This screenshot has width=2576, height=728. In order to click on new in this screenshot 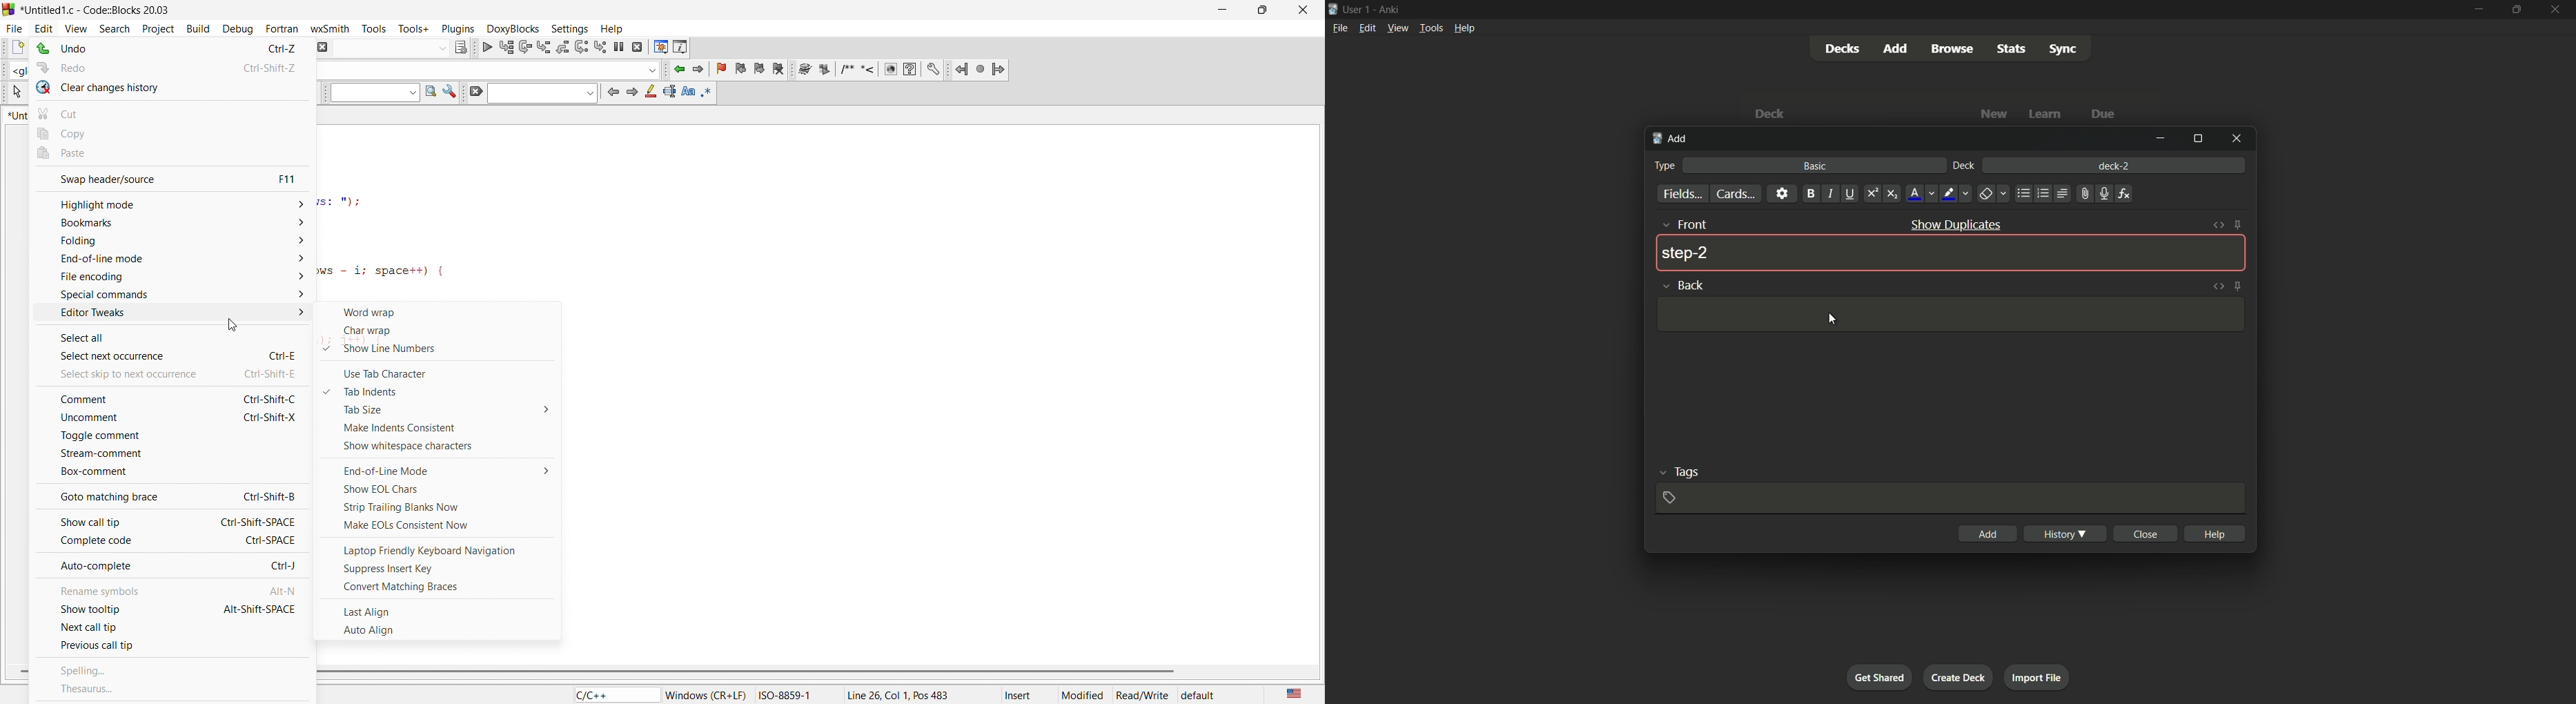, I will do `click(1994, 114)`.